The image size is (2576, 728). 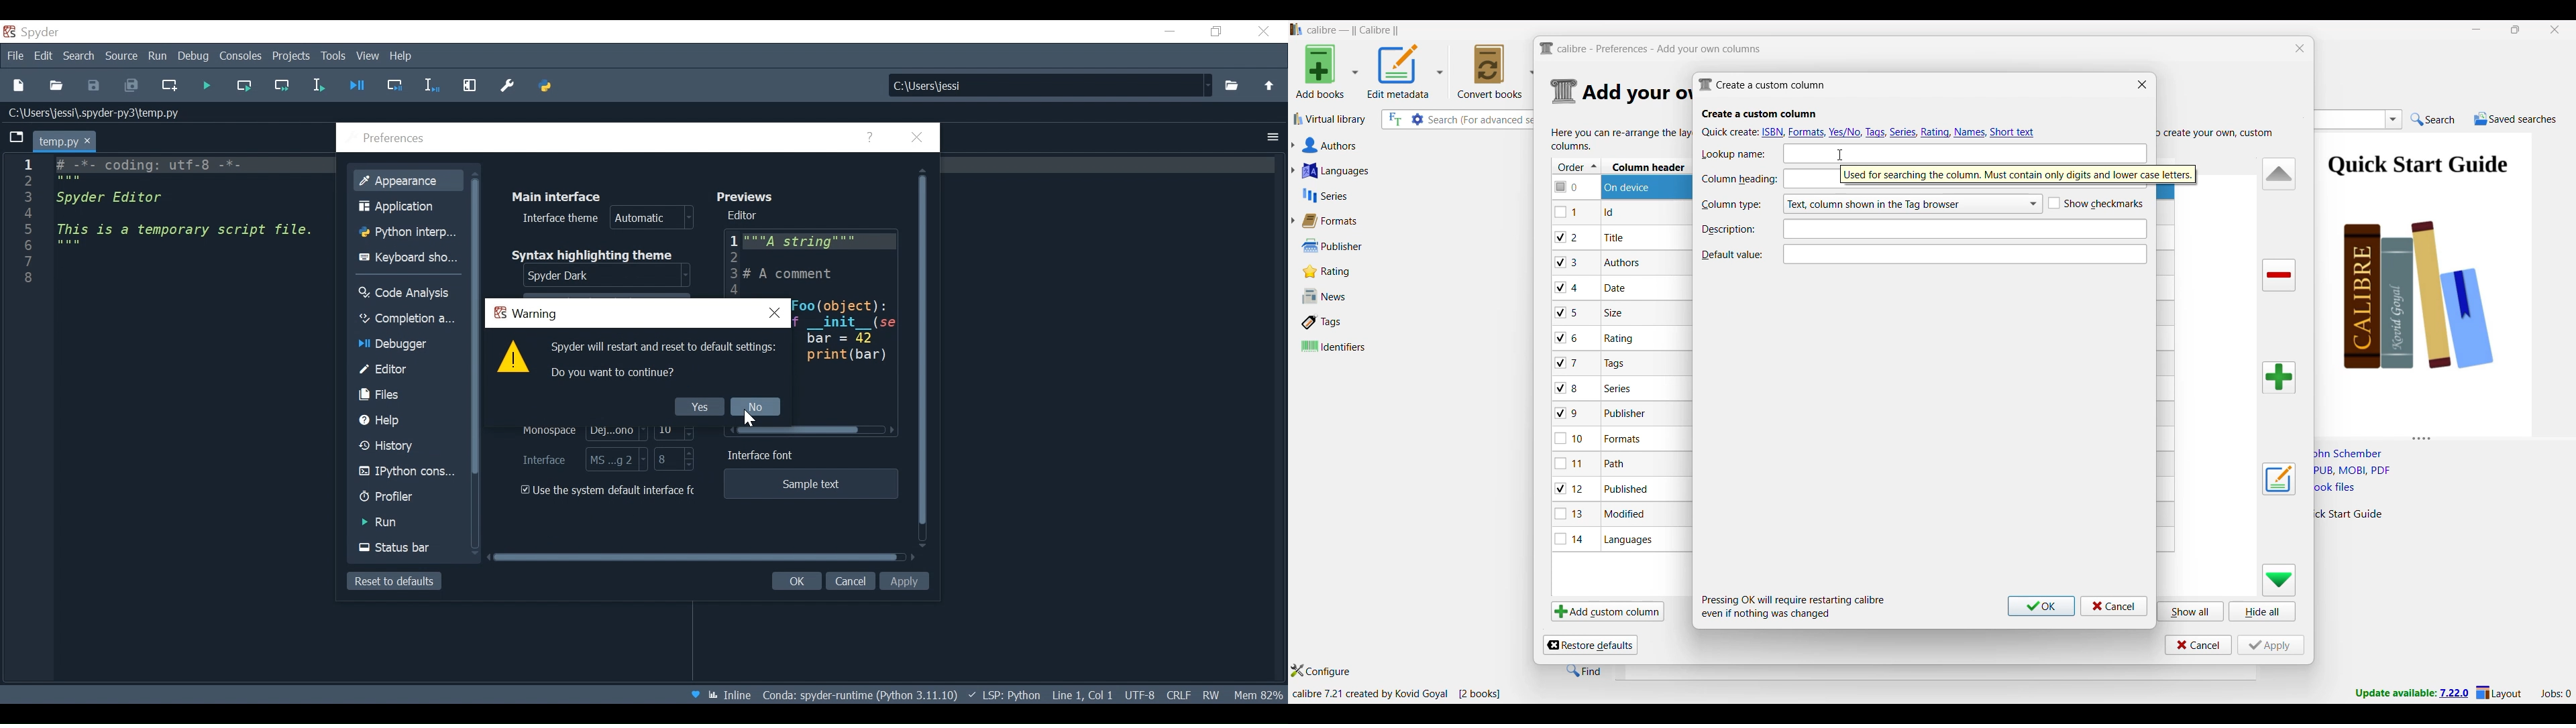 What do you see at coordinates (1813, 180) in the screenshot?
I see `text` at bounding box center [1813, 180].